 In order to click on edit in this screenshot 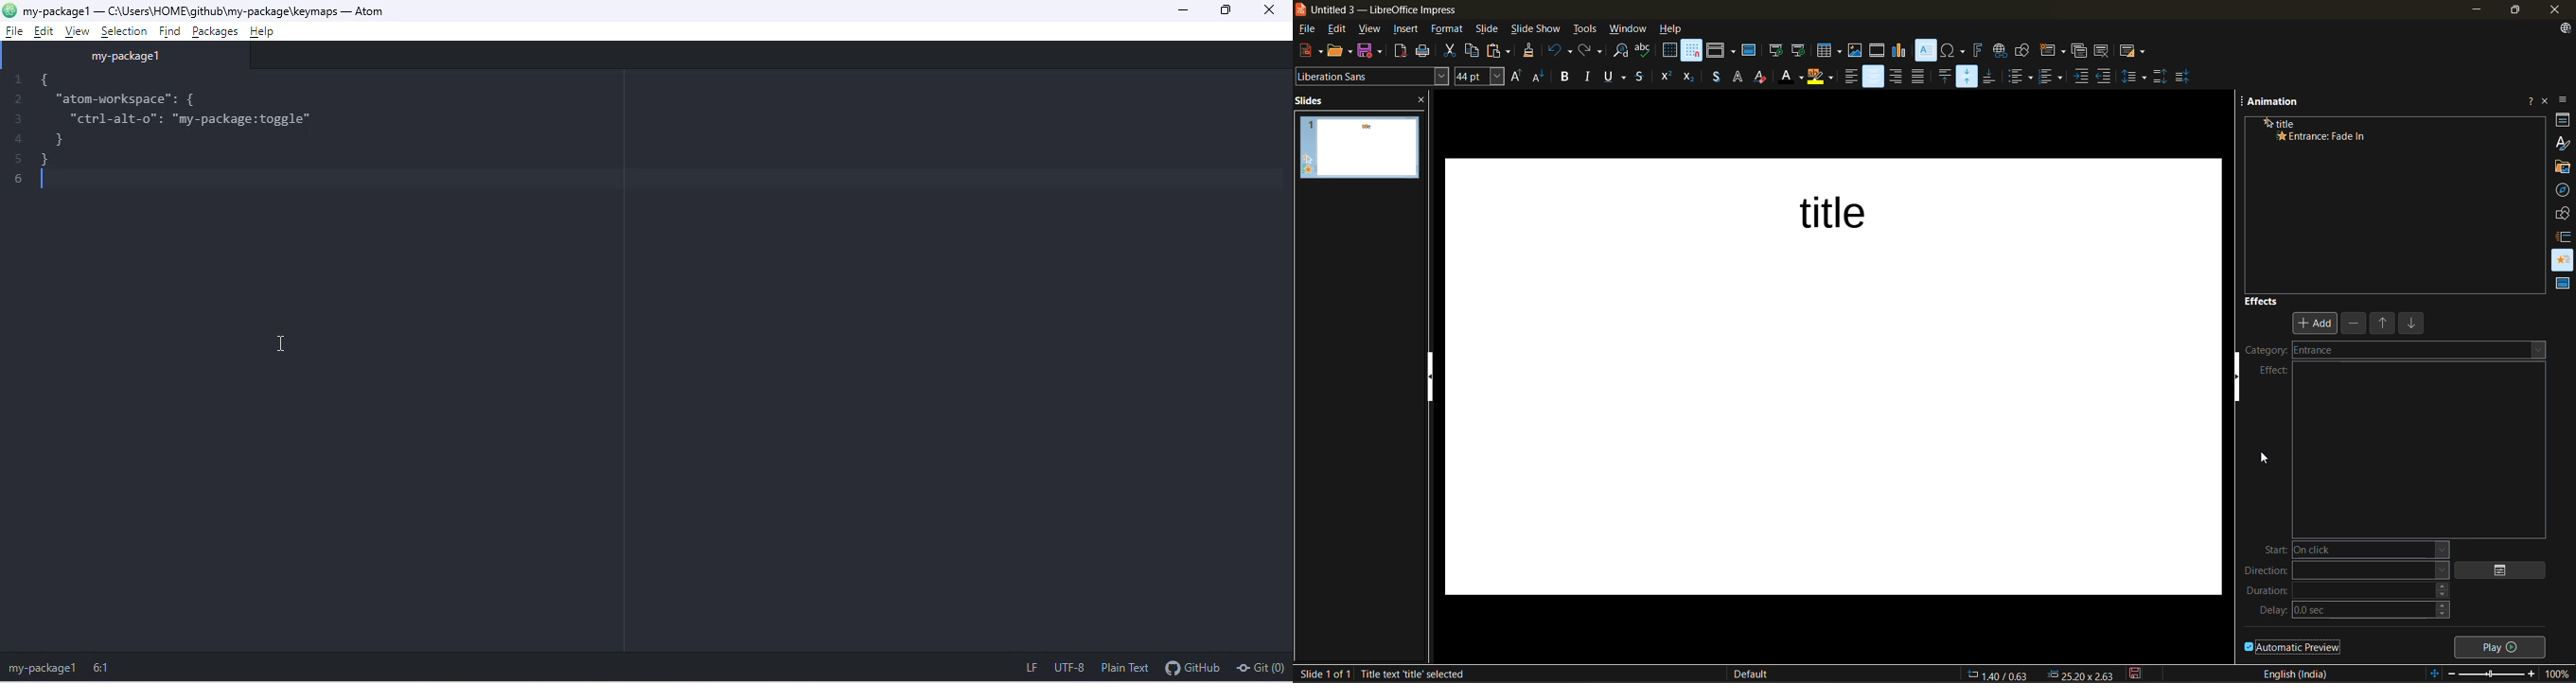, I will do `click(43, 31)`.